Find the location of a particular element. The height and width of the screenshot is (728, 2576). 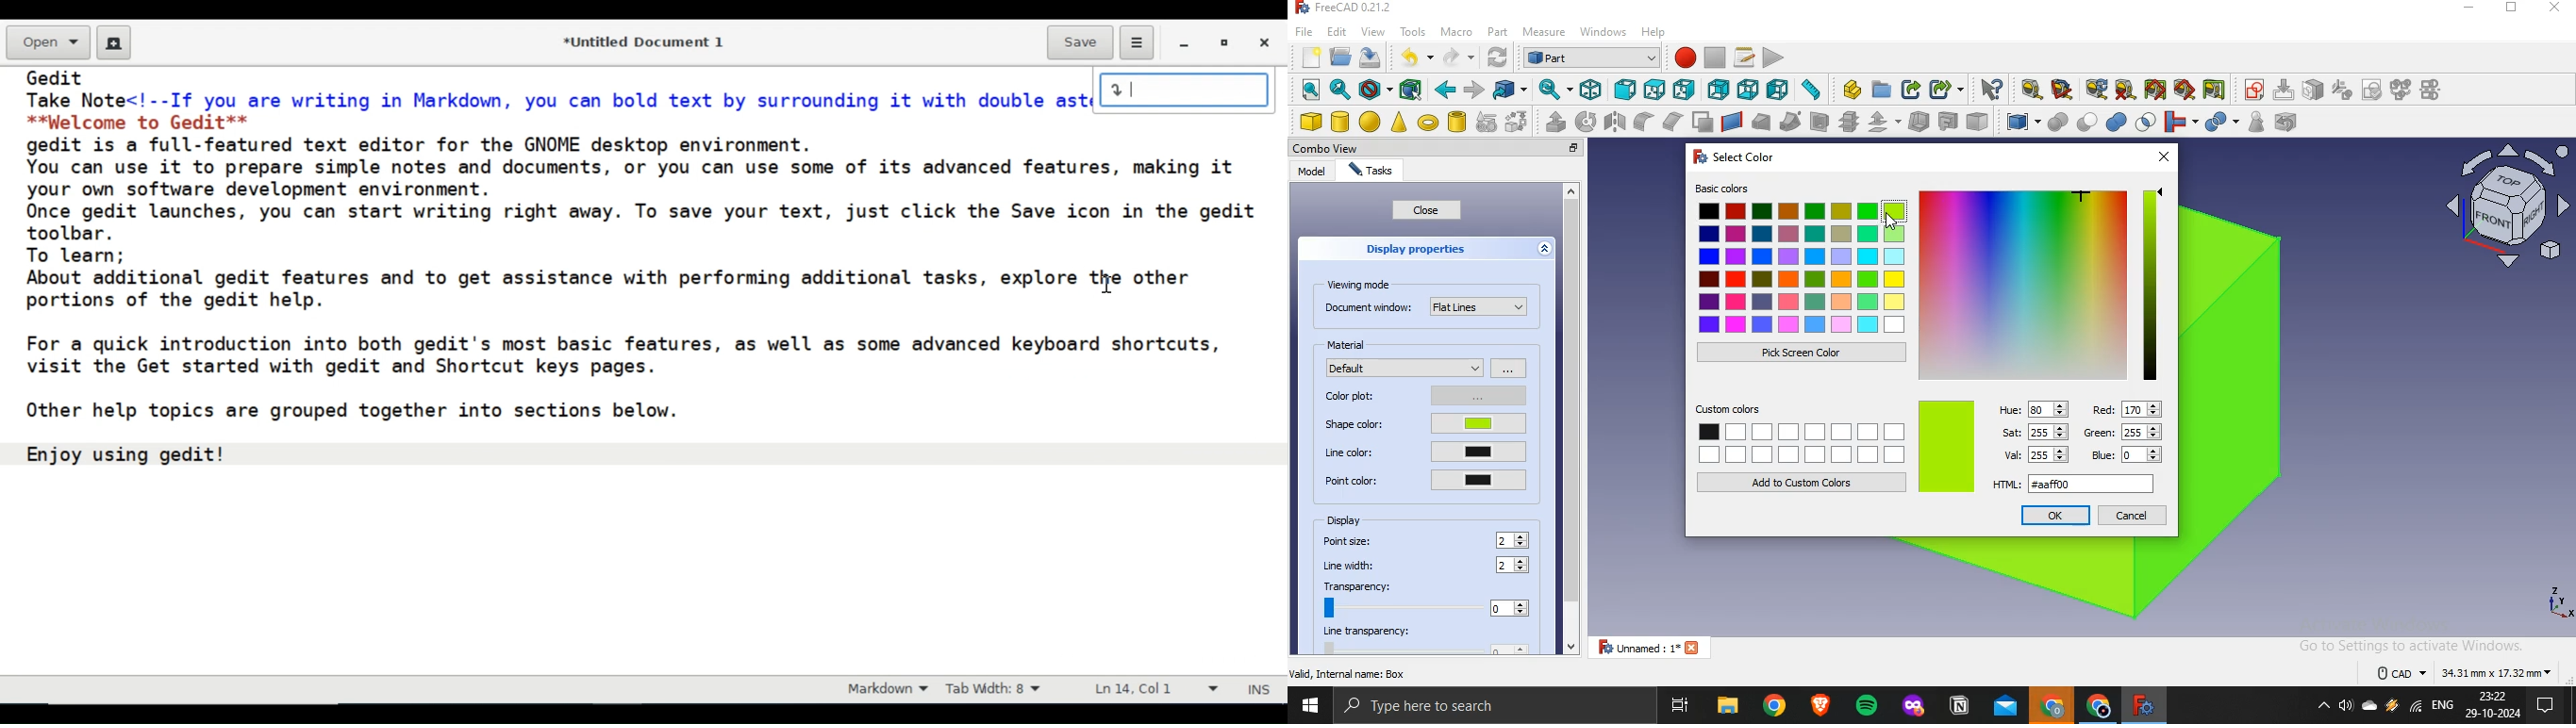

transparency is located at coordinates (1424, 599).